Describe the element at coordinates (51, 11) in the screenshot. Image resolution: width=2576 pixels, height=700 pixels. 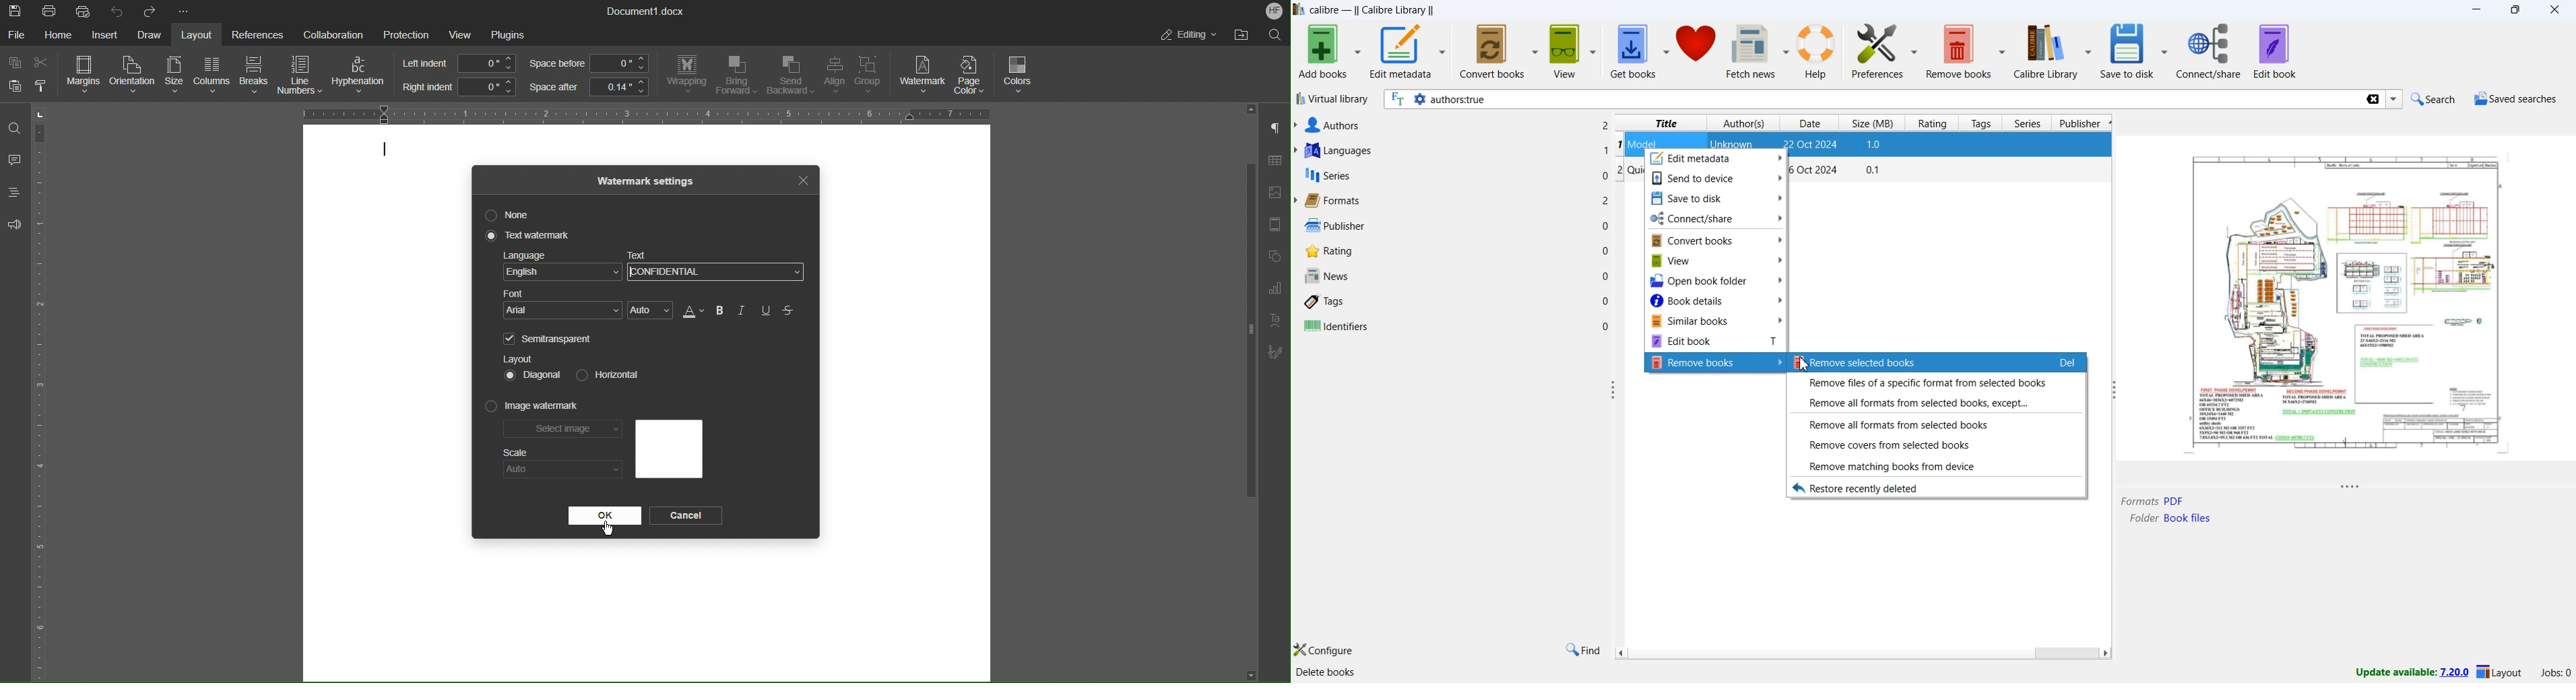
I see `Print` at that location.